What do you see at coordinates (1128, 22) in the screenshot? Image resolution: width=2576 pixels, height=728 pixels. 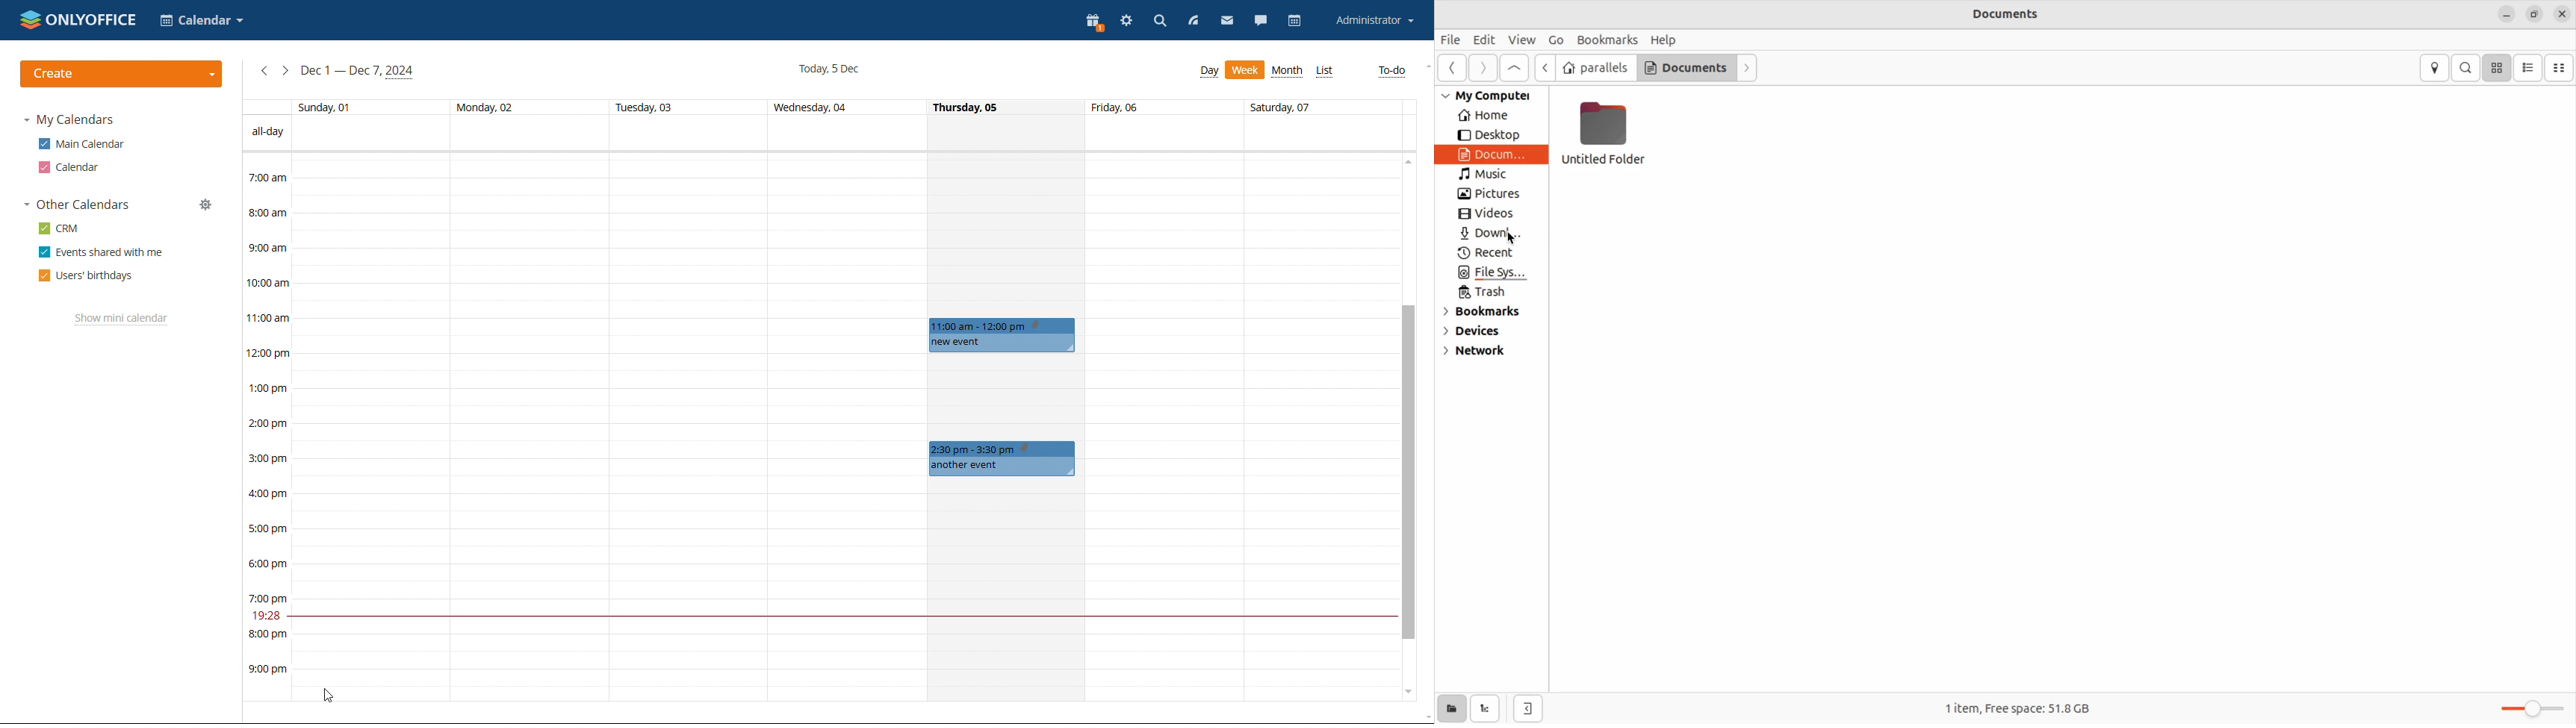 I see `settings` at bounding box center [1128, 22].